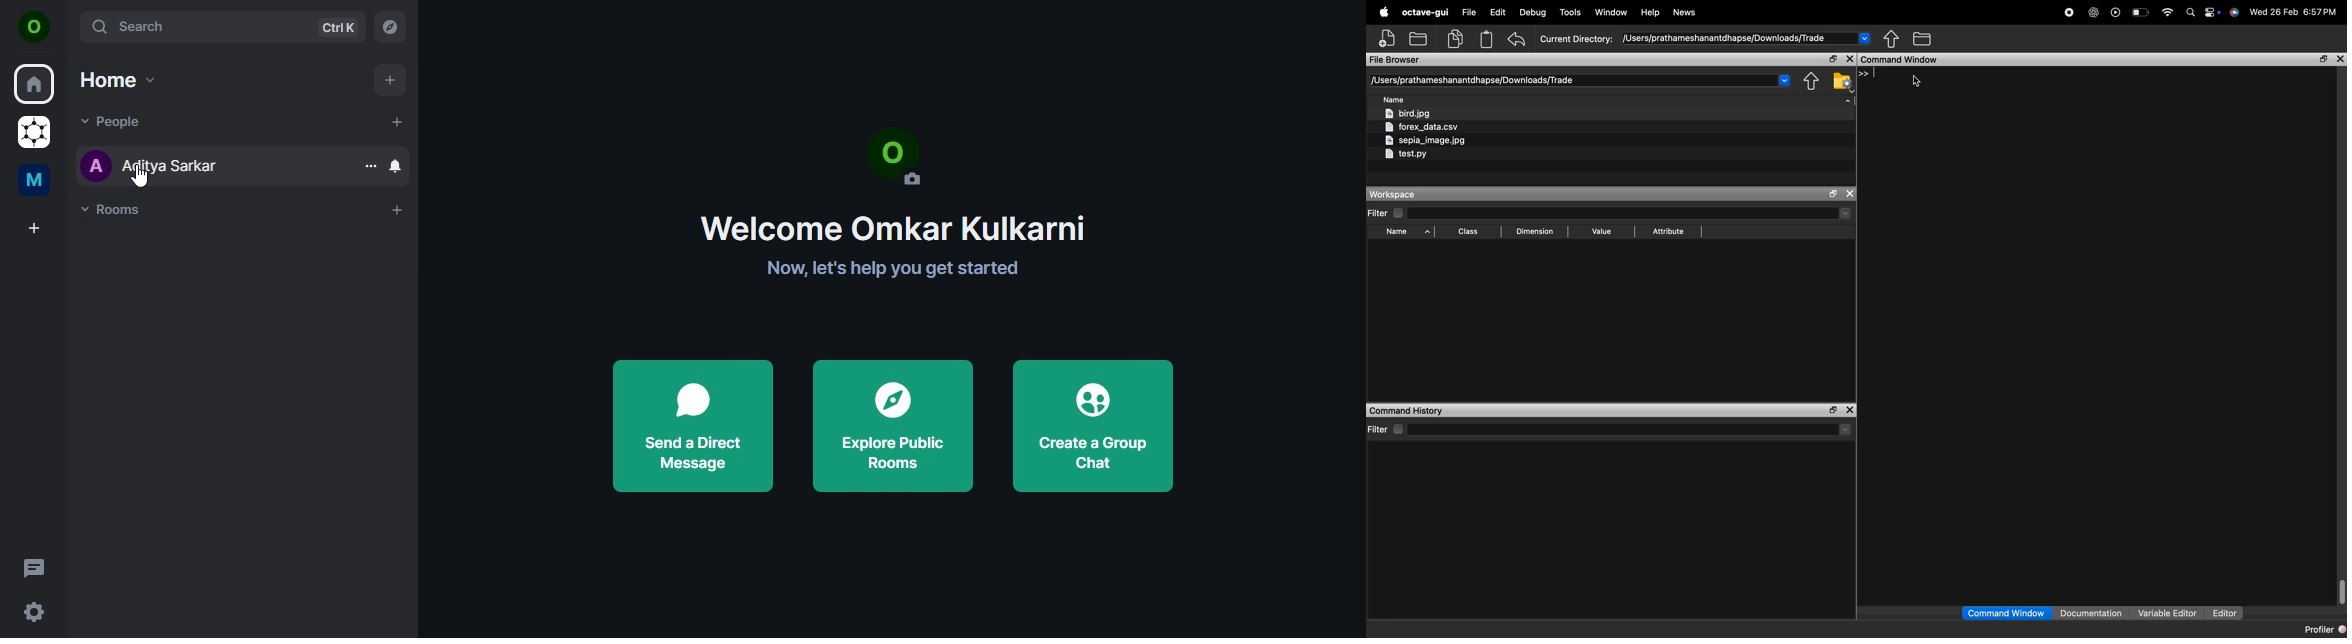 The height and width of the screenshot is (644, 2352). I want to click on add room, so click(398, 210).